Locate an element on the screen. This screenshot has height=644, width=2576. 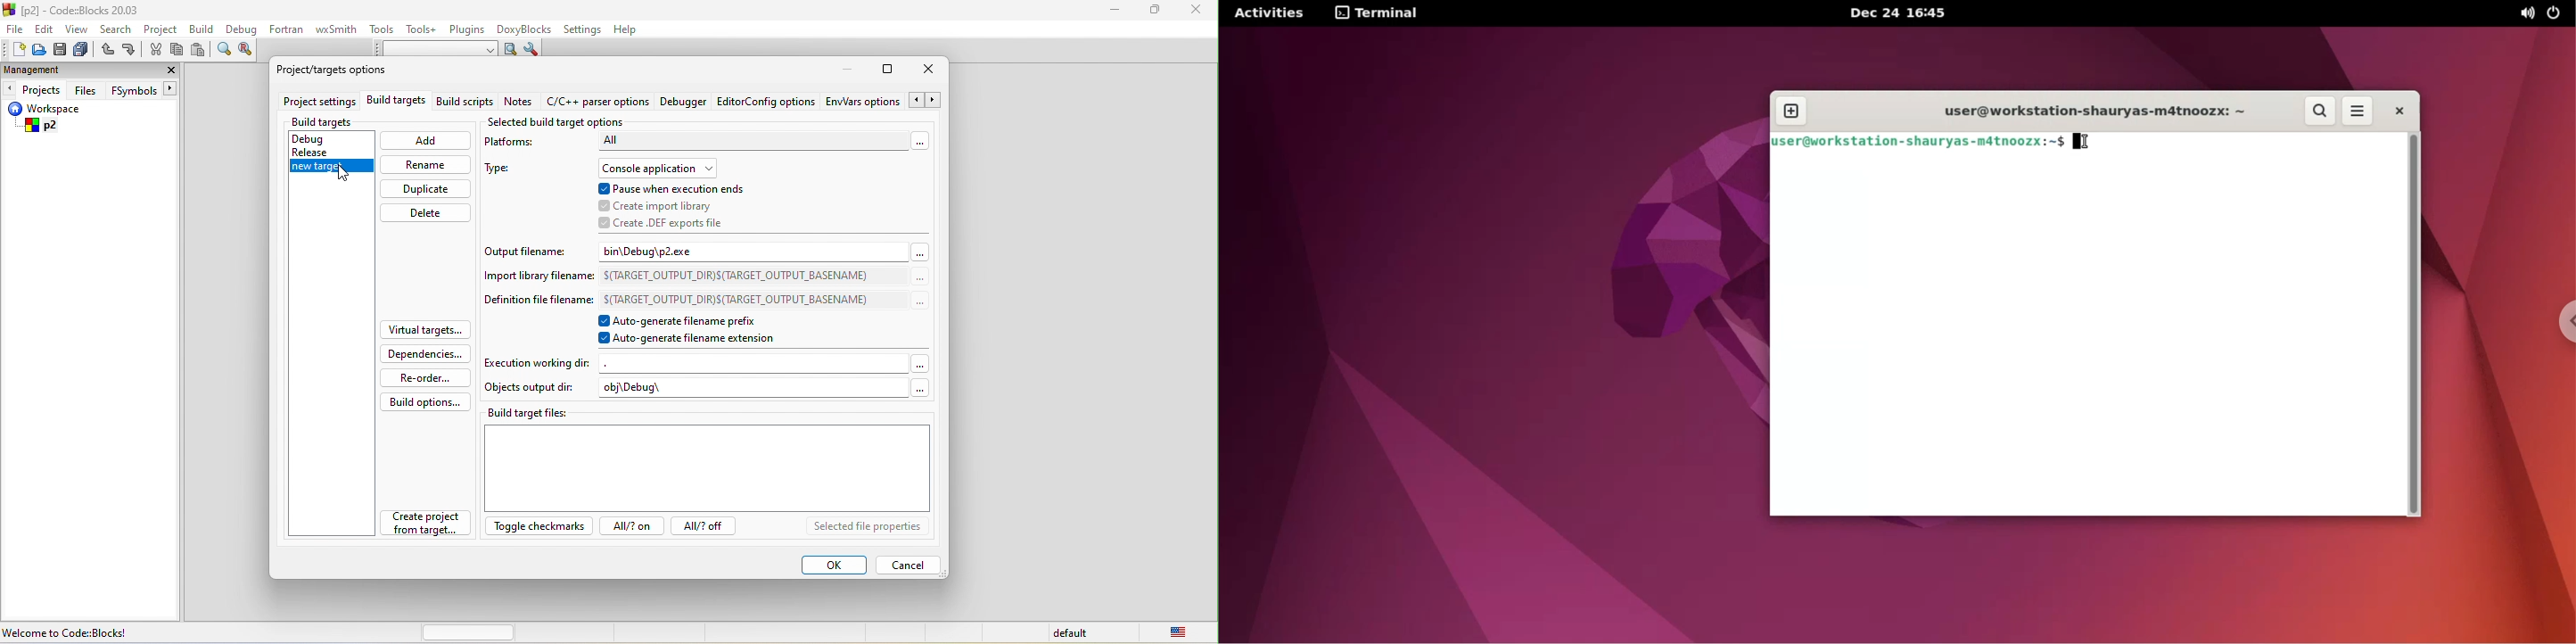
project settings is located at coordinates (317, 103).